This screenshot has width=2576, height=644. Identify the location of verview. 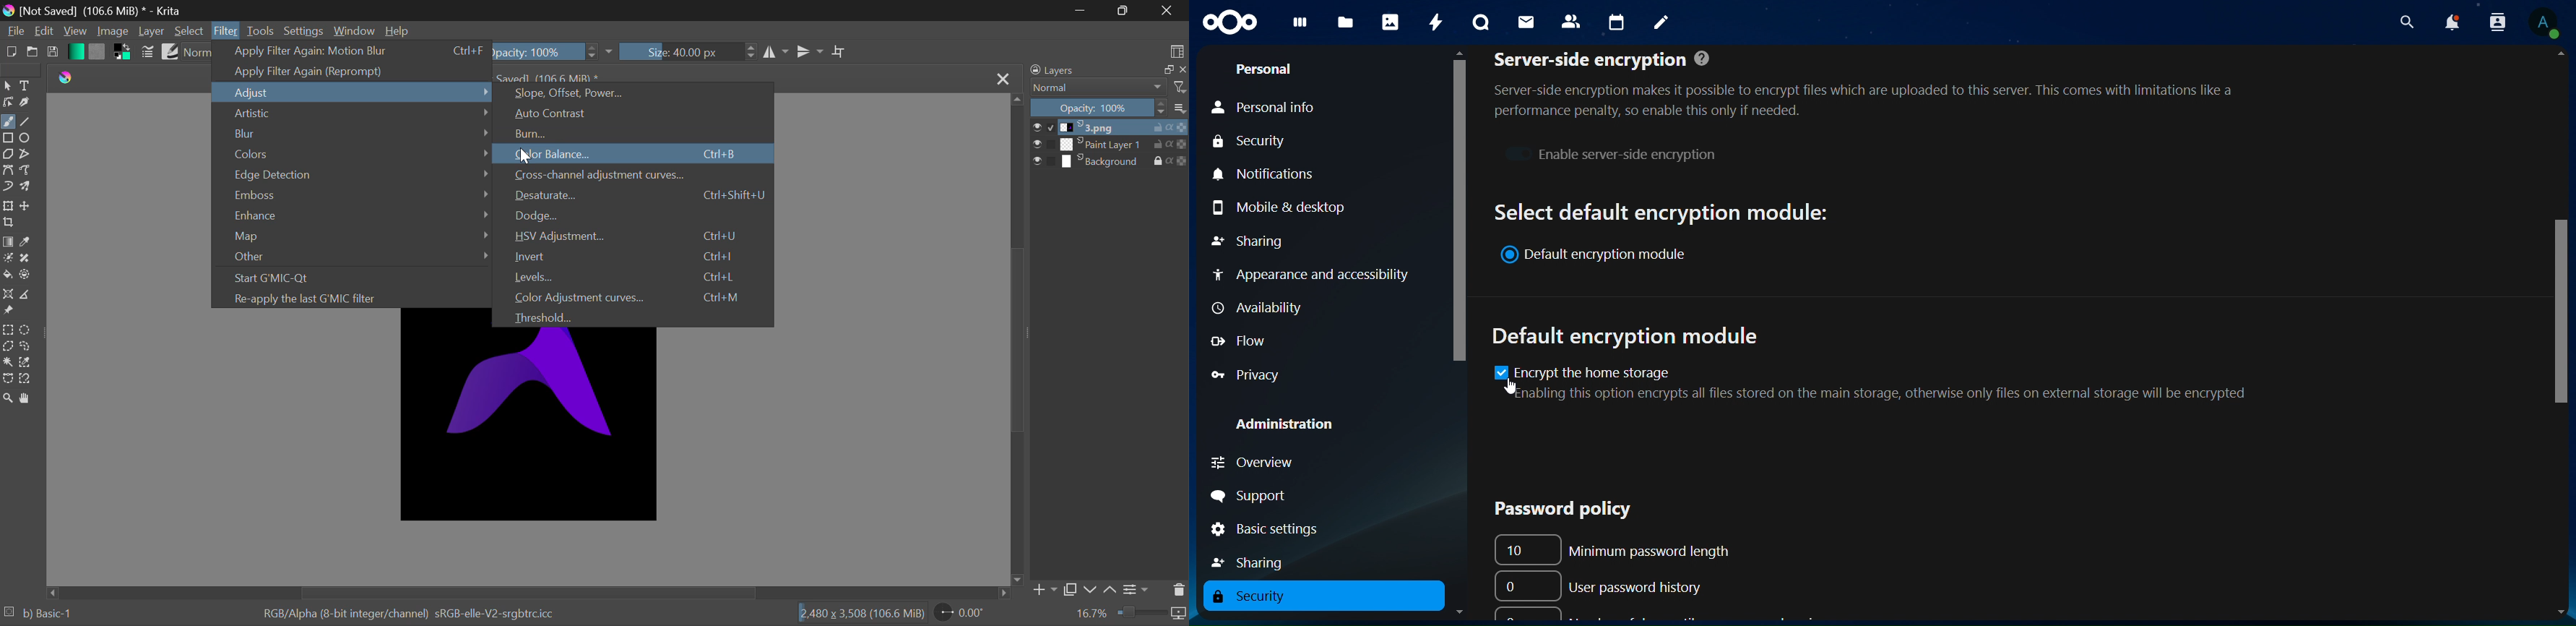
(1259, 463).